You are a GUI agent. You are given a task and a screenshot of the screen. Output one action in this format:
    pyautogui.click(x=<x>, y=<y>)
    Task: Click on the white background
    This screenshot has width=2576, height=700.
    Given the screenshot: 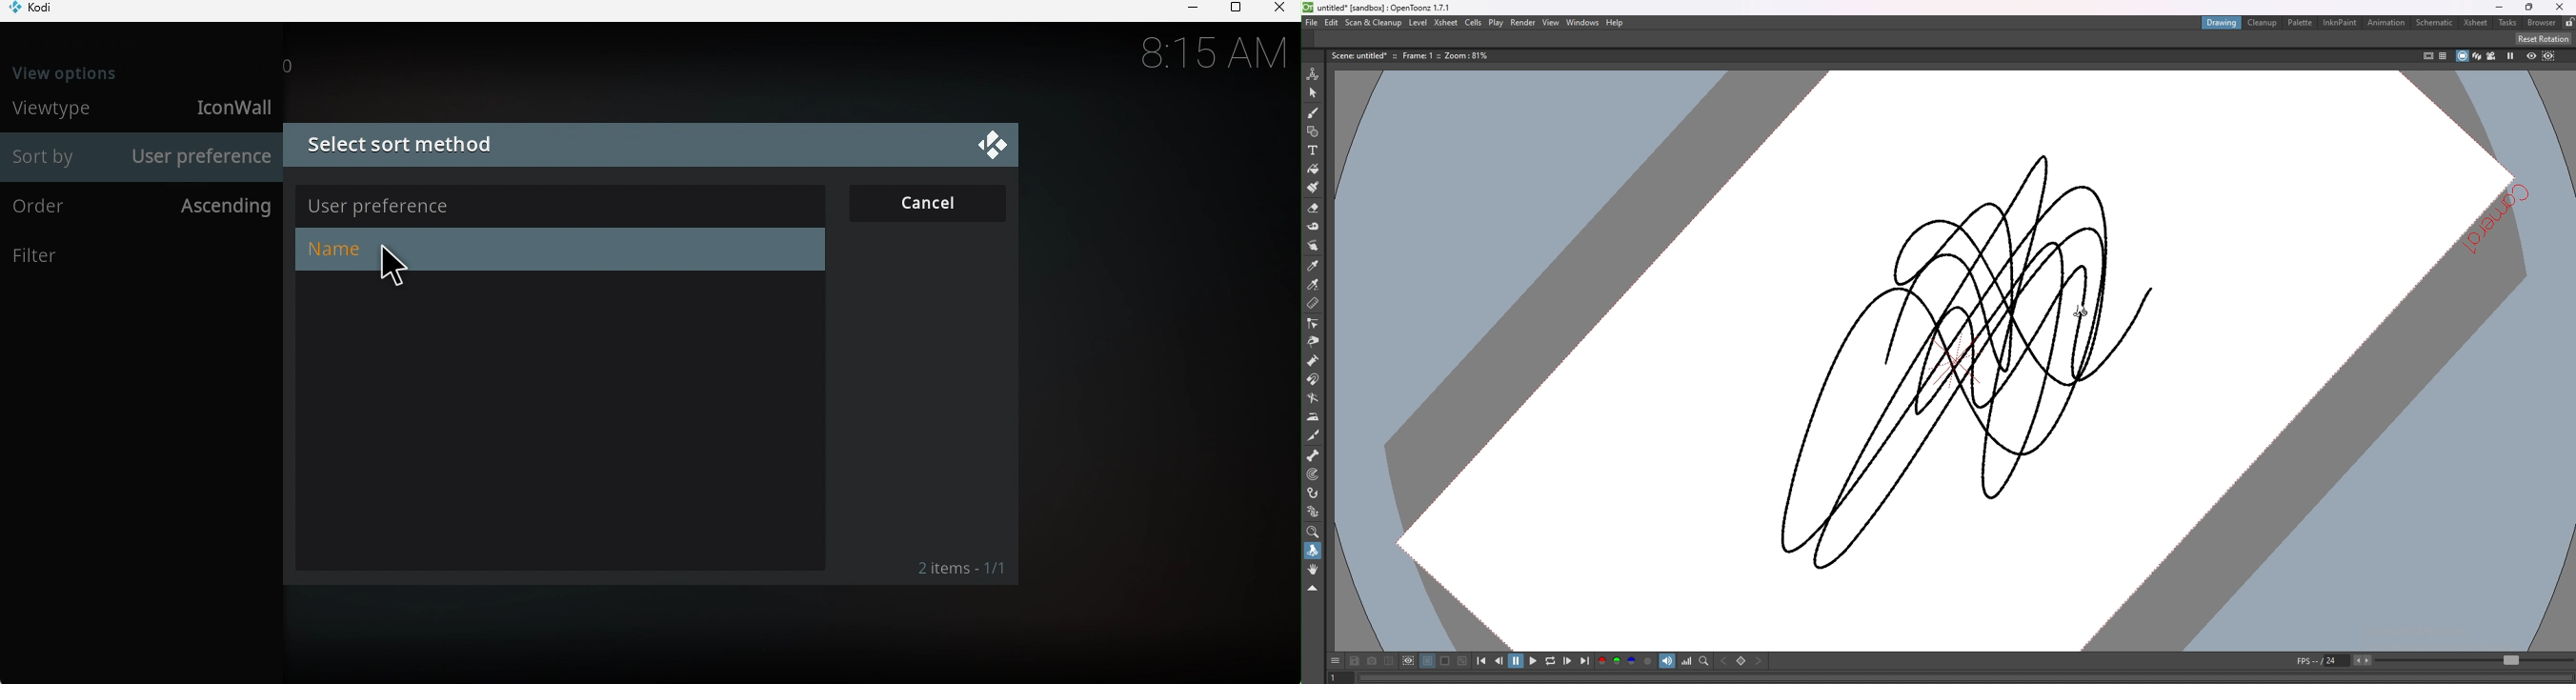 What is the action you would take?
    pyautogui.click(x=1445, y=661)
    